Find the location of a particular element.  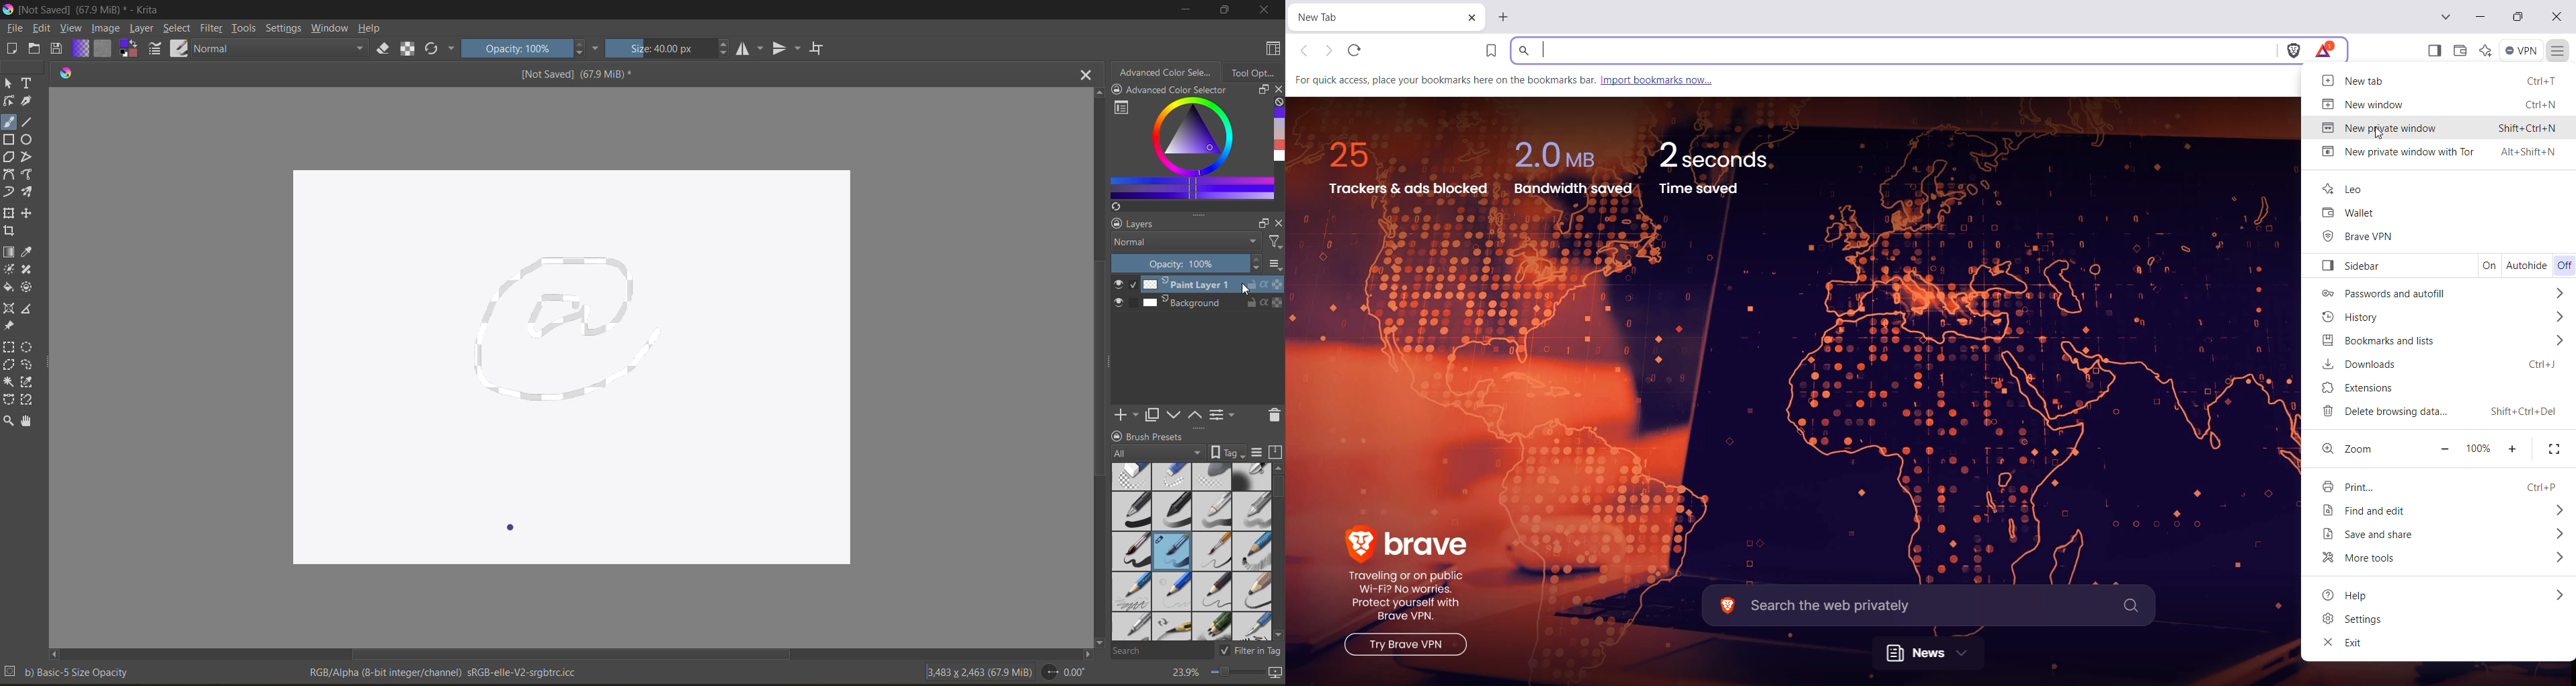

mask down is located at coordinates (1173, 413).